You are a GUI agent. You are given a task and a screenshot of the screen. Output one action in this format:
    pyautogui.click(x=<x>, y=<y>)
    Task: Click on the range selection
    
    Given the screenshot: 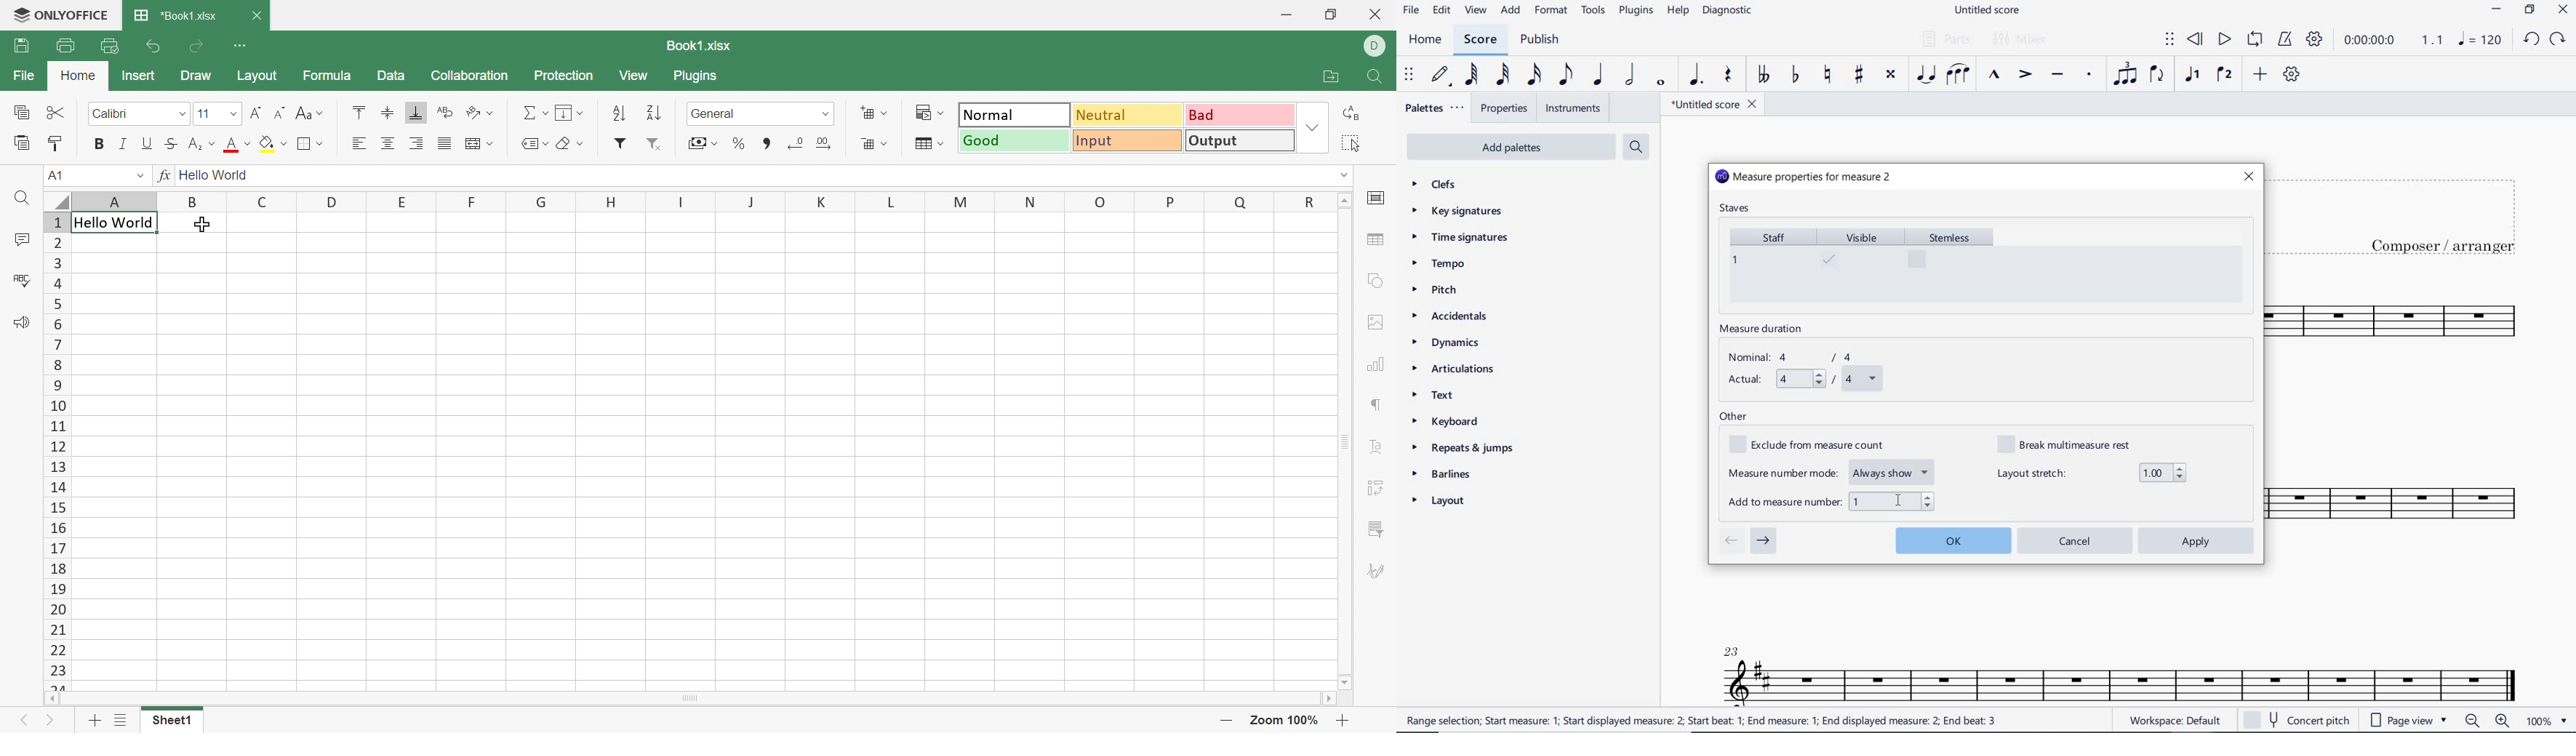 What is the action you would take?
    pyautogui.click(x=1703, y=721)
    